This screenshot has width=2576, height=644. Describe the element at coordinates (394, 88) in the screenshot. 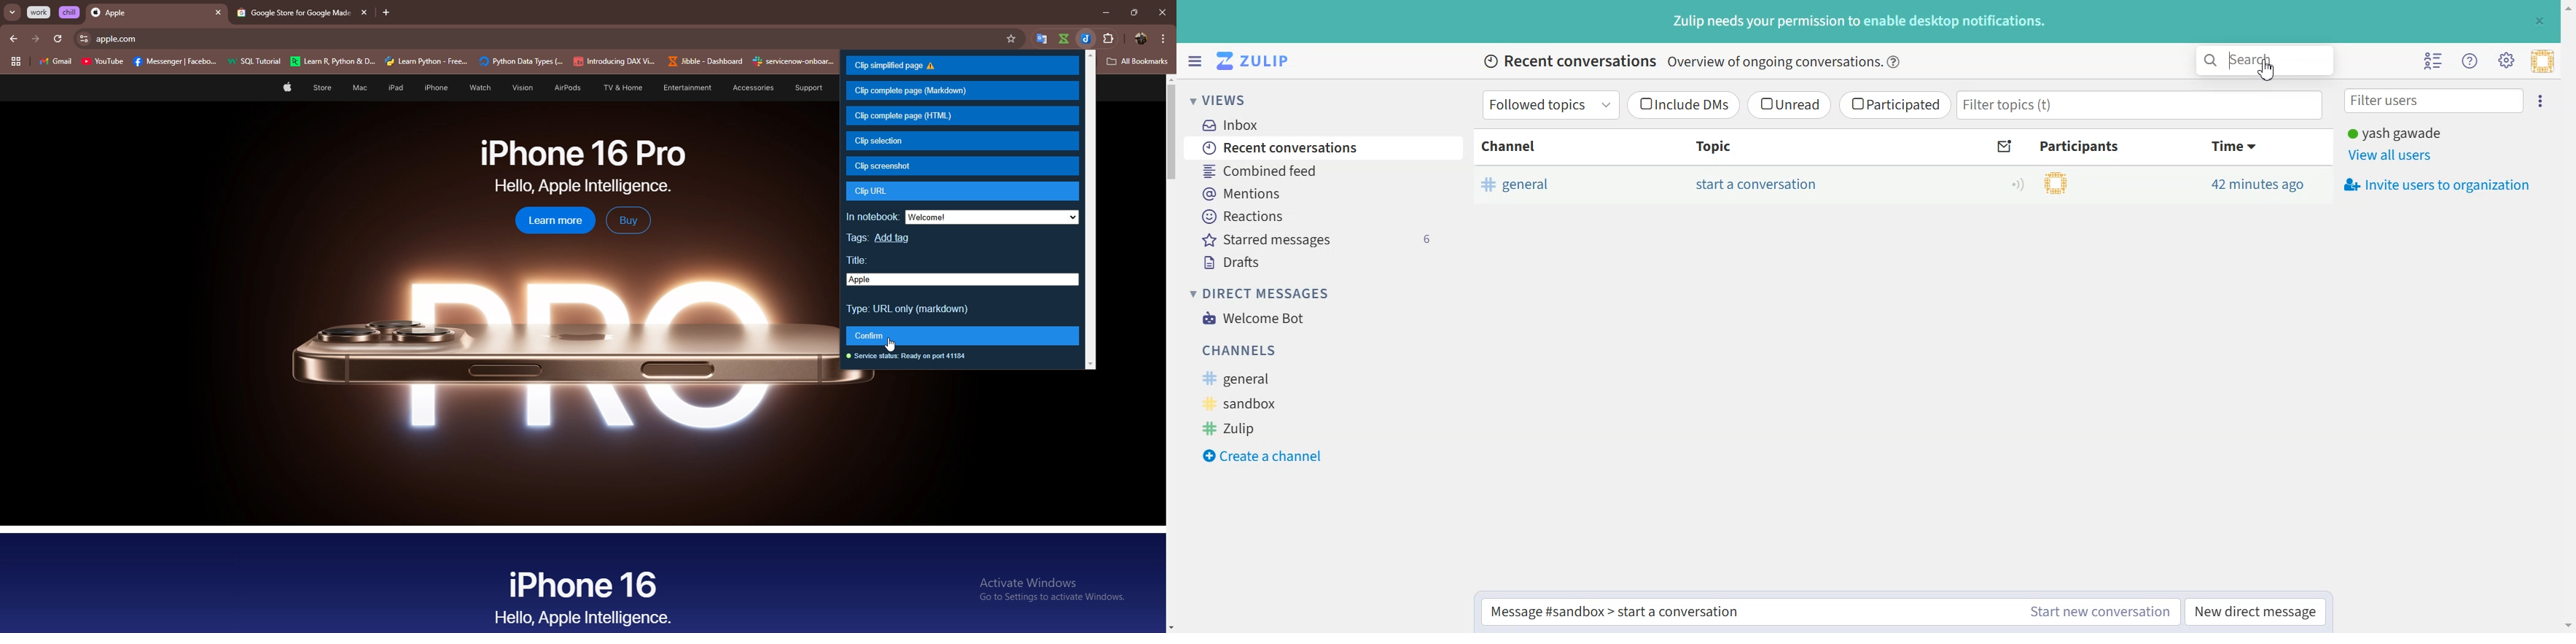

I see `iPad` at that location.